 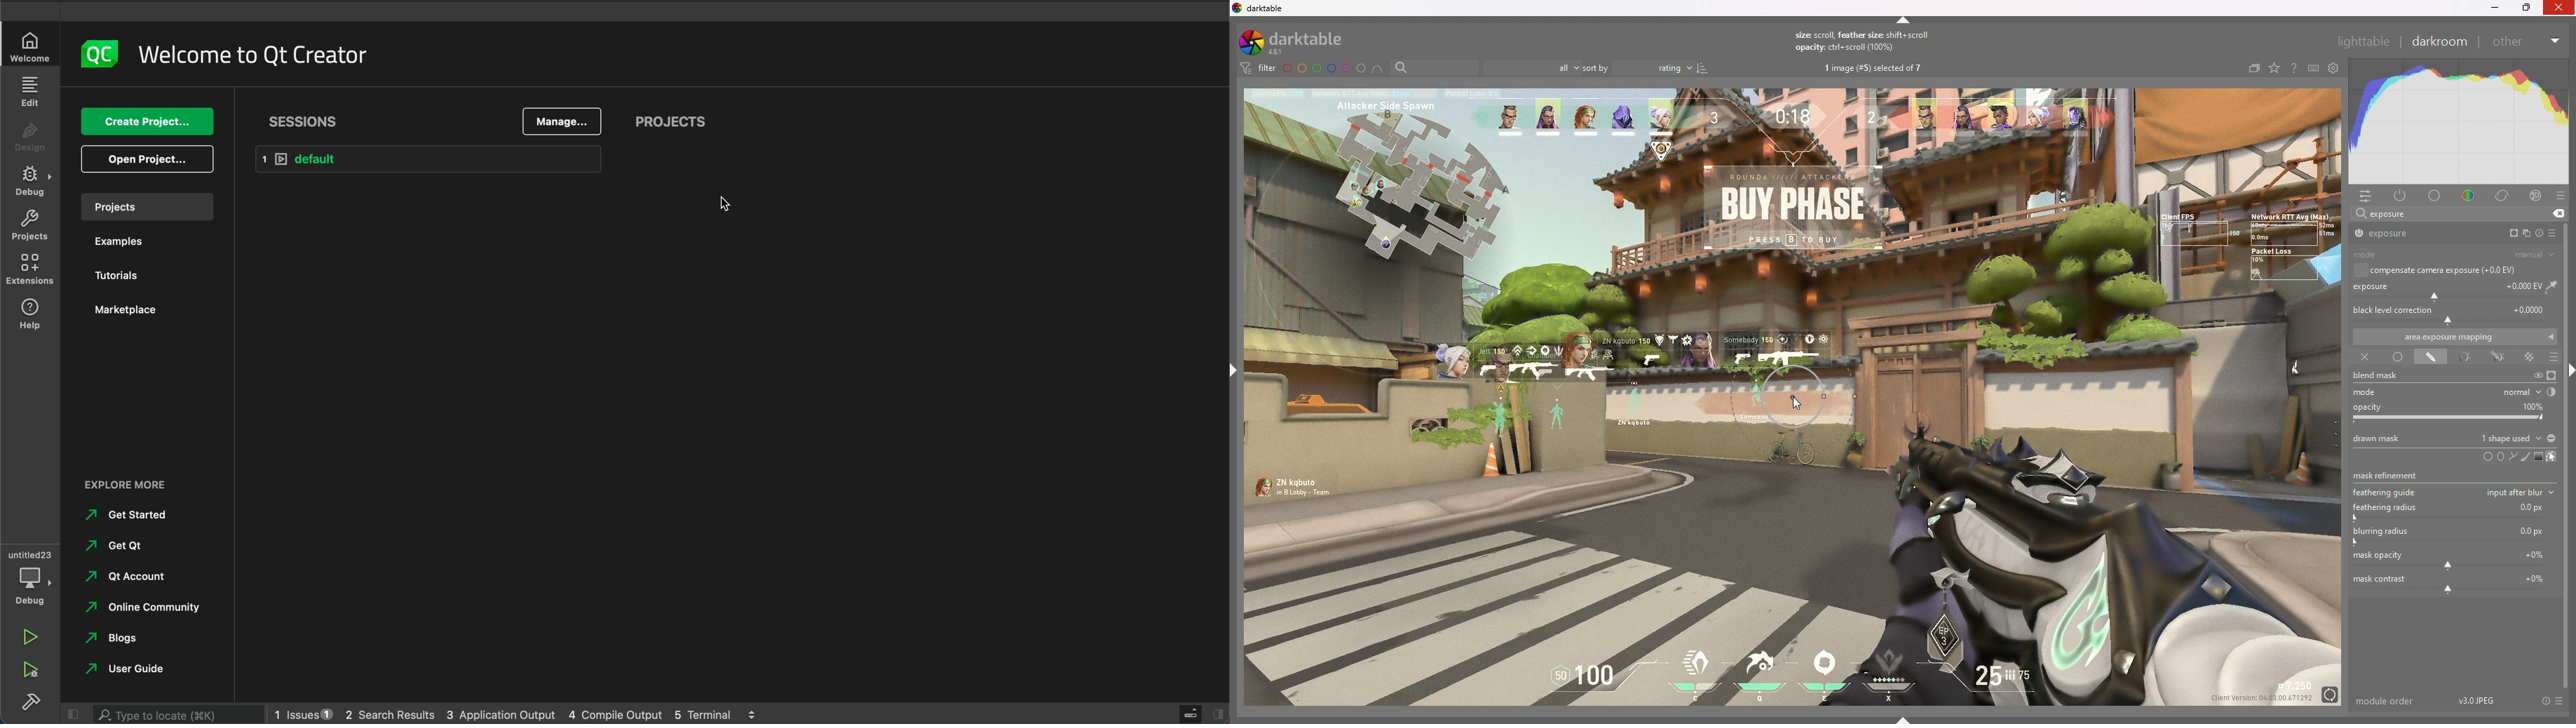 What do you see at coordinates (2439, 41) in the screenshot?
I see `darkroom` at bounding box center [2439, 41].